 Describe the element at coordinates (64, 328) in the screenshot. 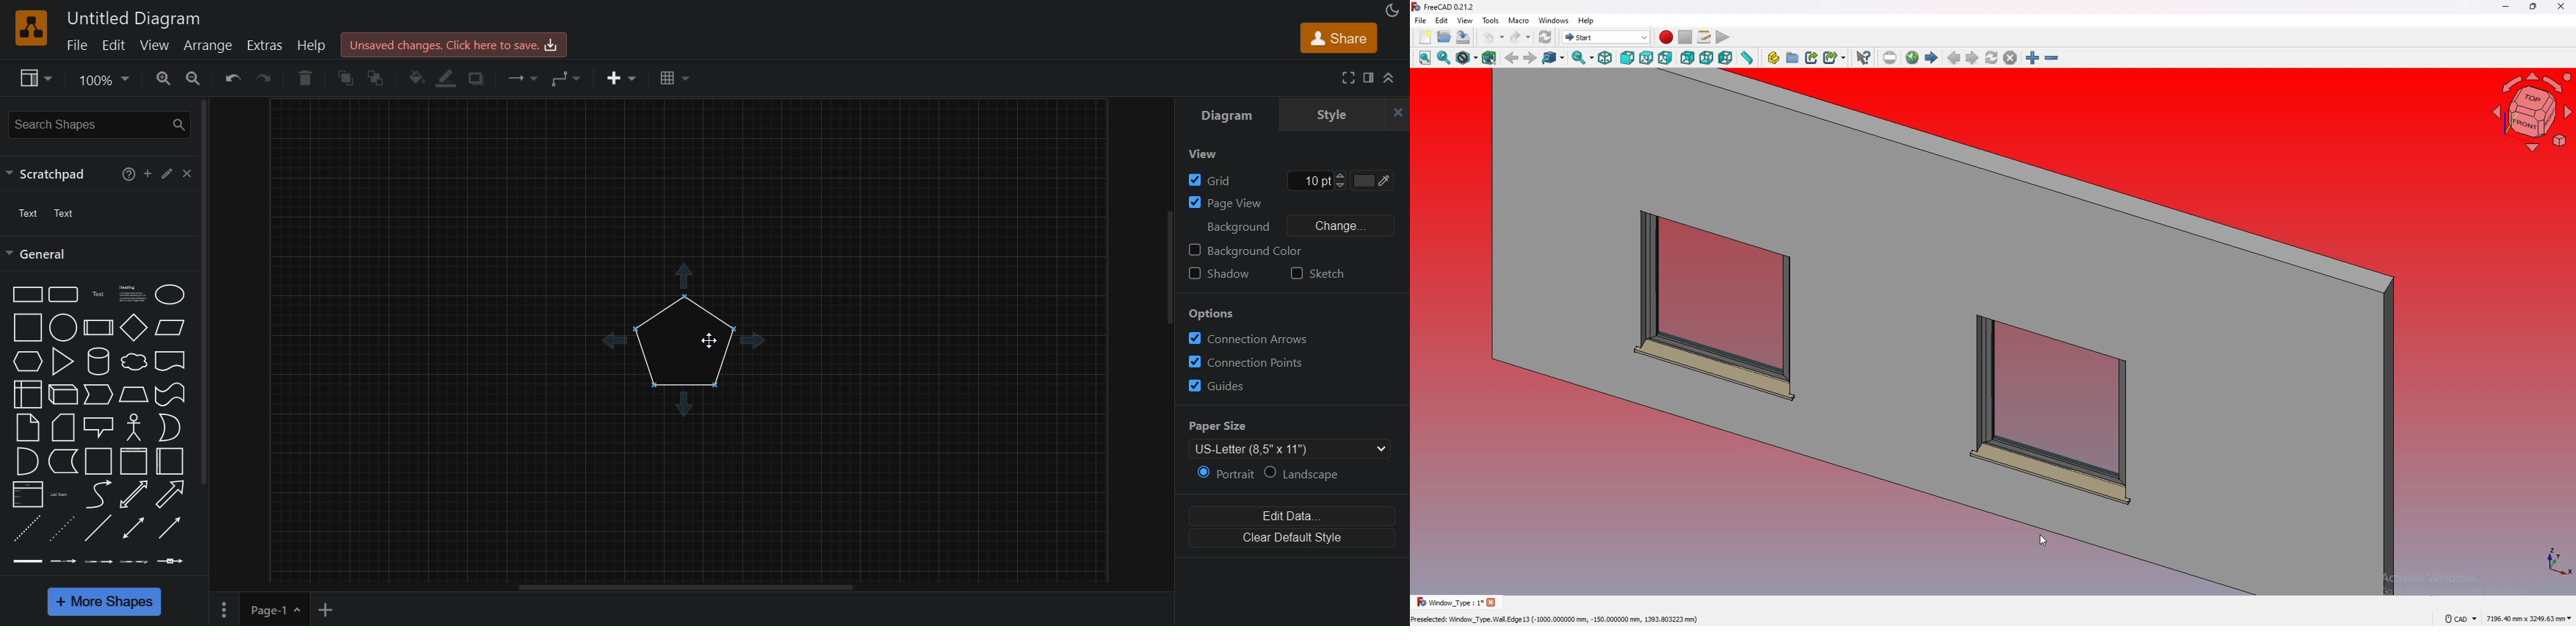

I see `Circle` at that location.